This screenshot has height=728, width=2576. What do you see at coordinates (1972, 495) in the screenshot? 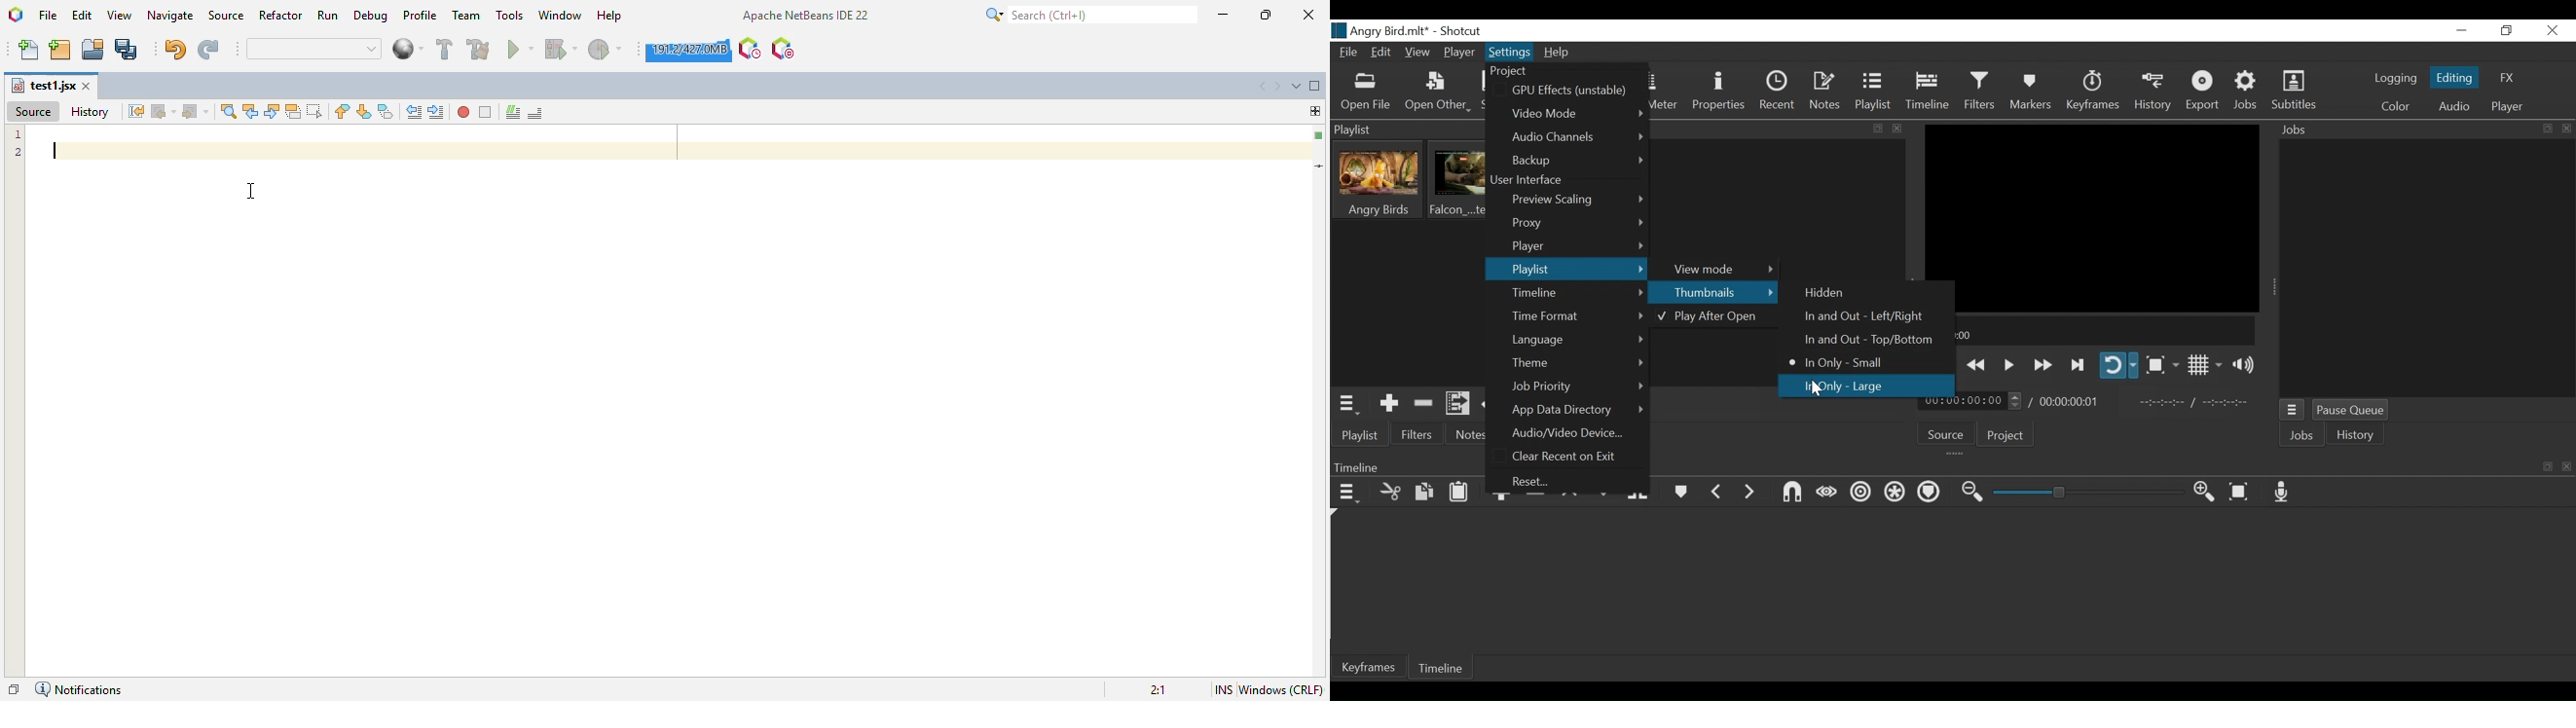
I see `Zoom timeline out` at bounding box center [1972, 495].